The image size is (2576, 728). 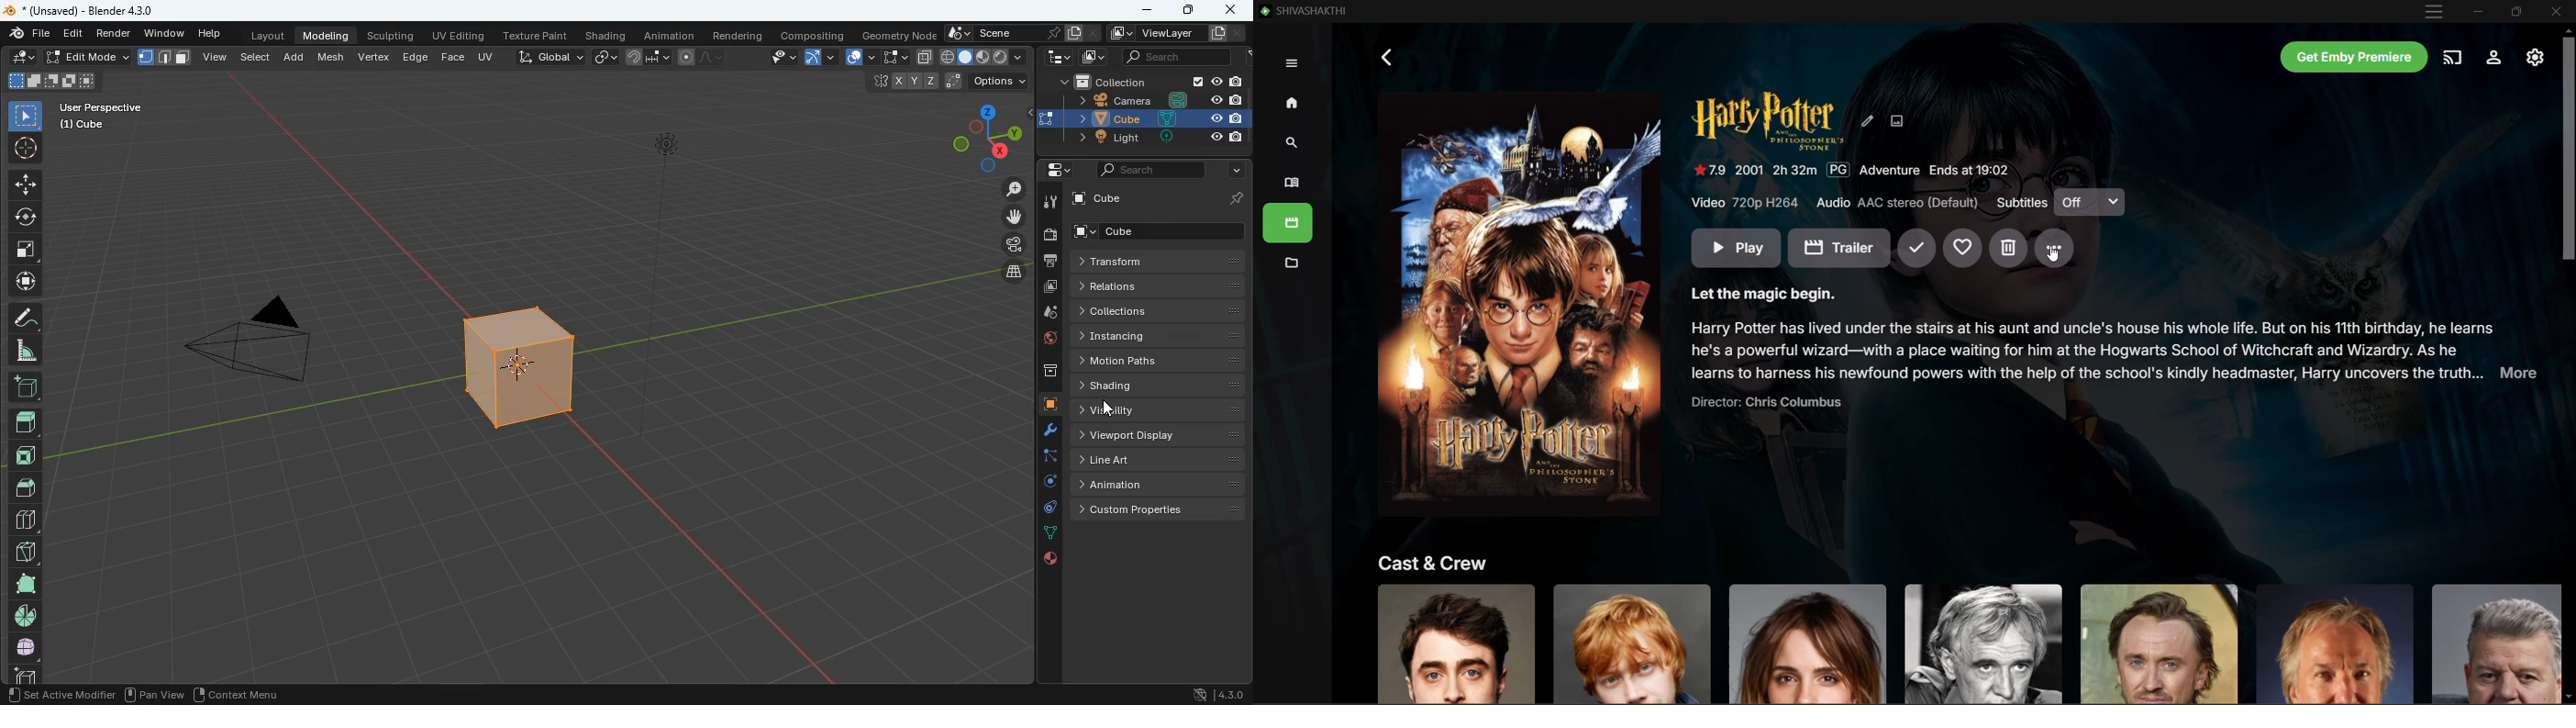 I want to click on render, so click(x=114, y=34).